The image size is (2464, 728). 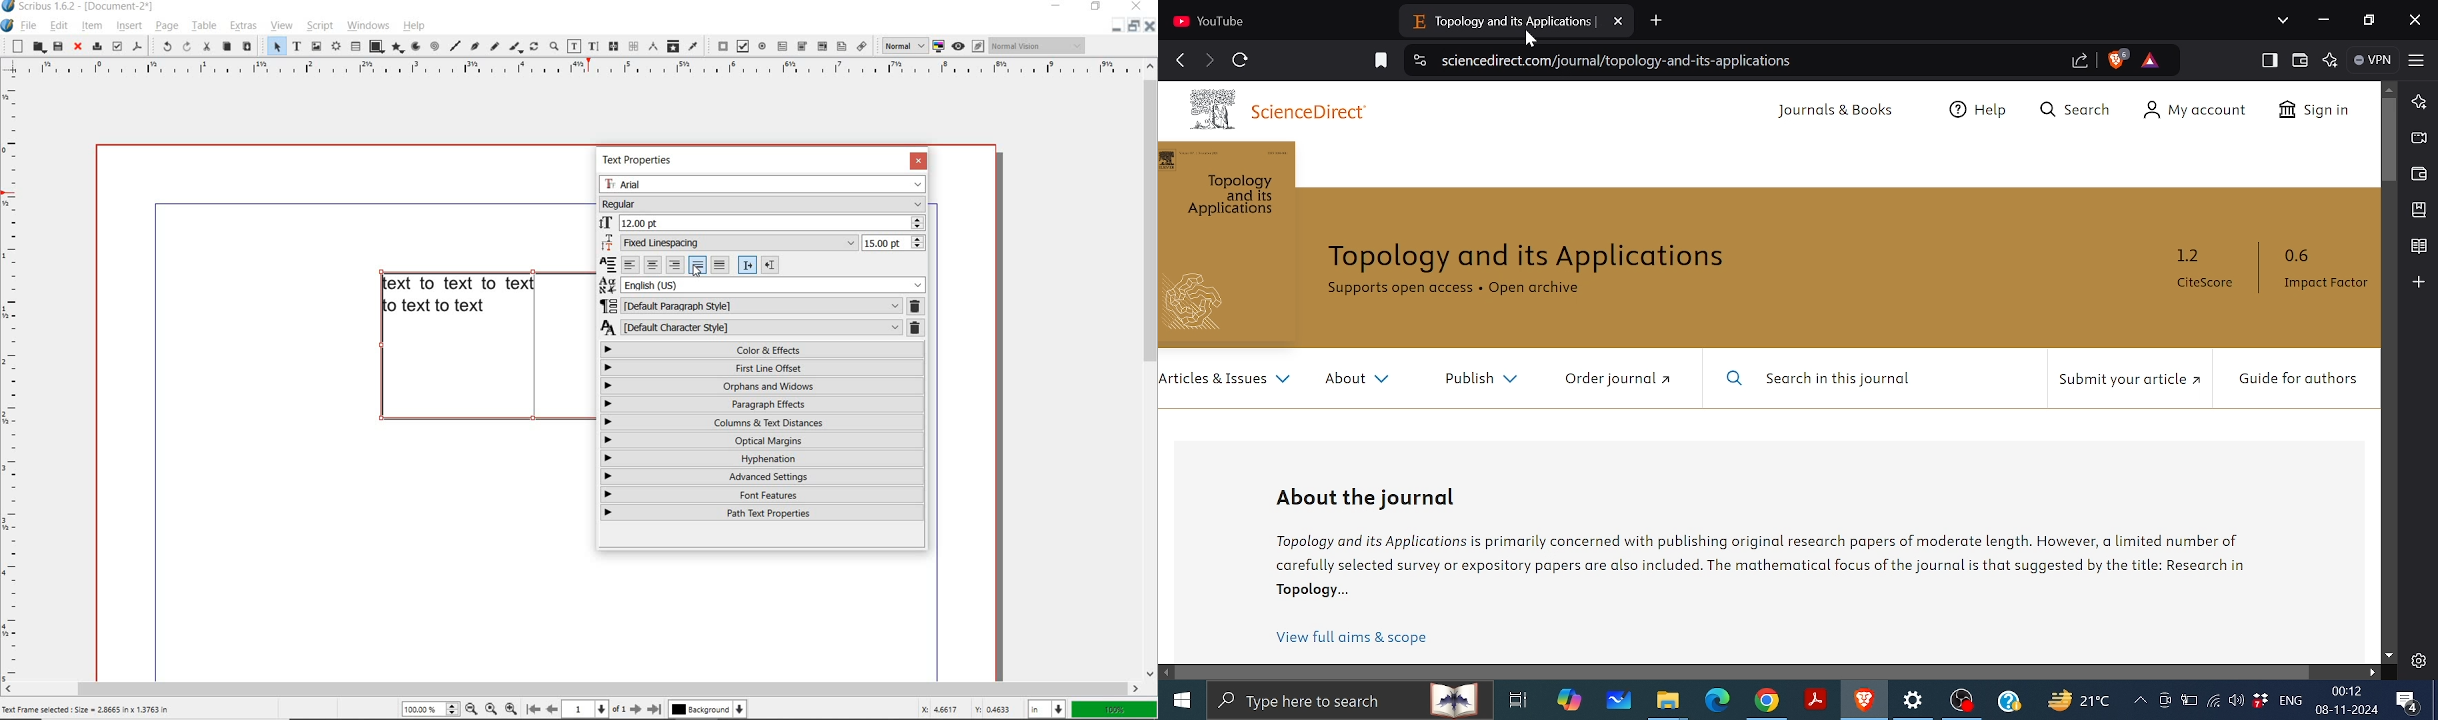 What do you see at coordinates (117, 46) in the screenshot?
I see `preflight verifier` at bounding box center [117, 46].